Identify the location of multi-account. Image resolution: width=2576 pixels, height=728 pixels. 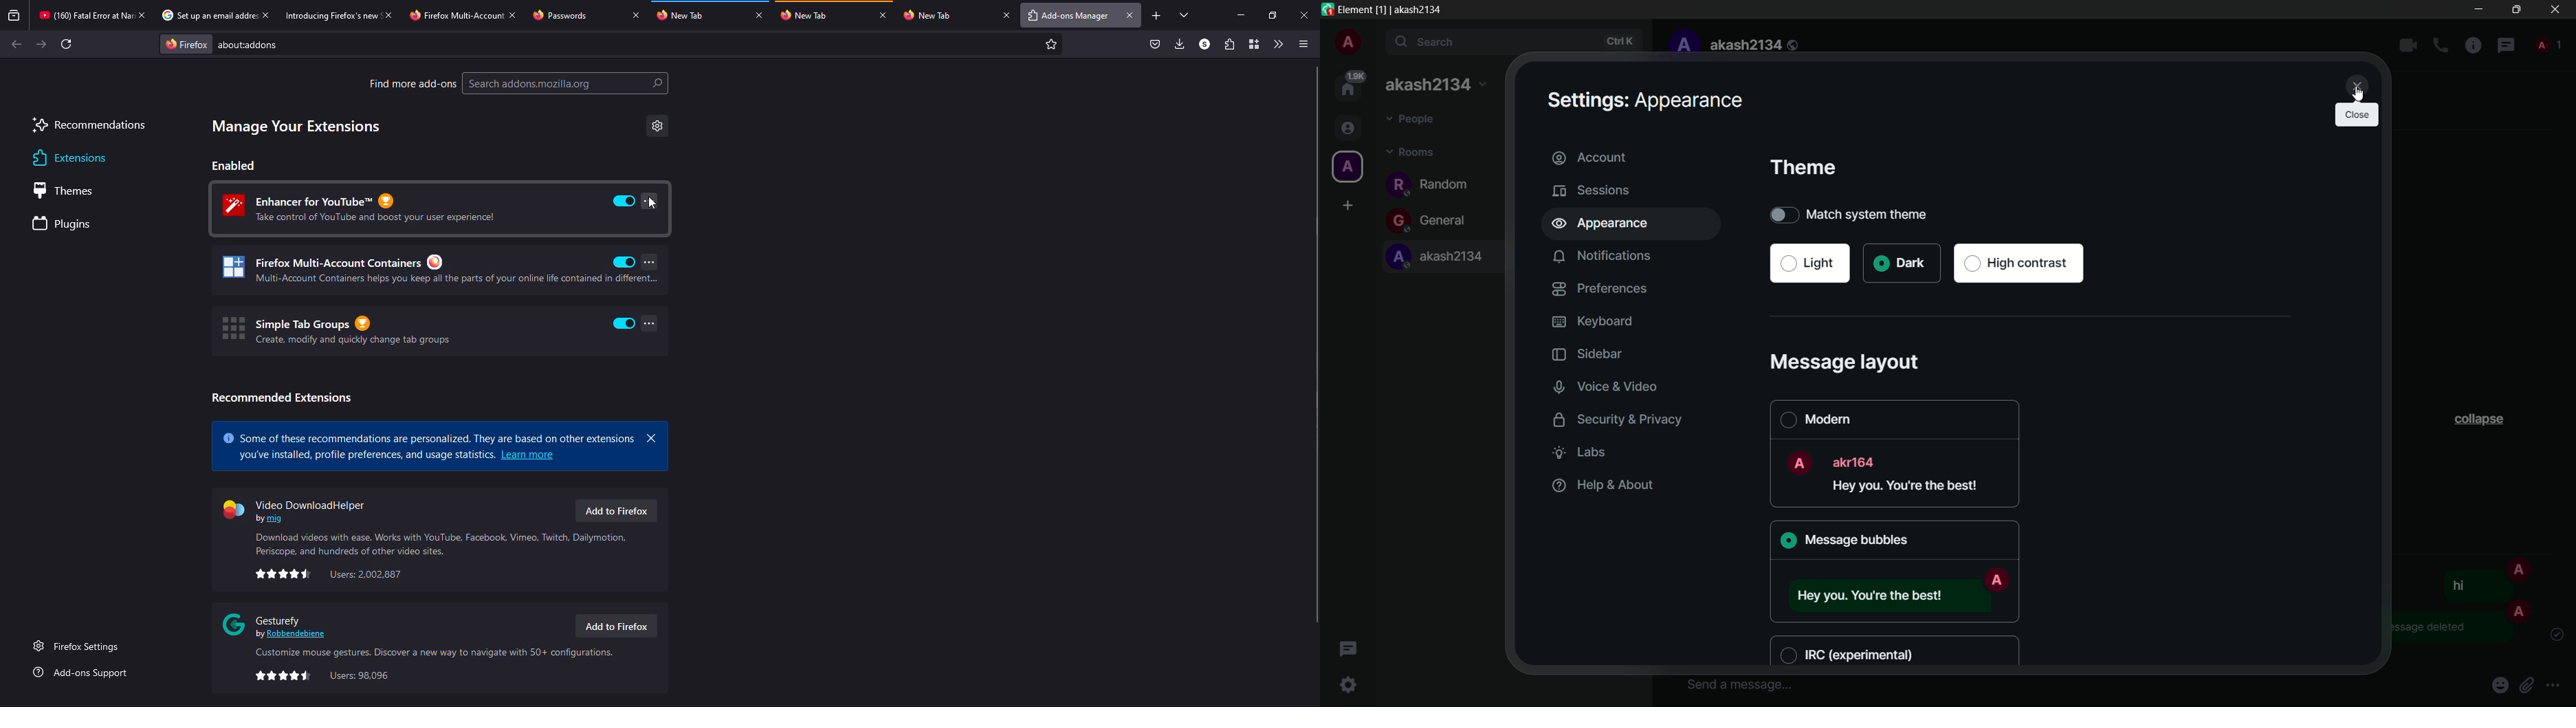
(414, 270).